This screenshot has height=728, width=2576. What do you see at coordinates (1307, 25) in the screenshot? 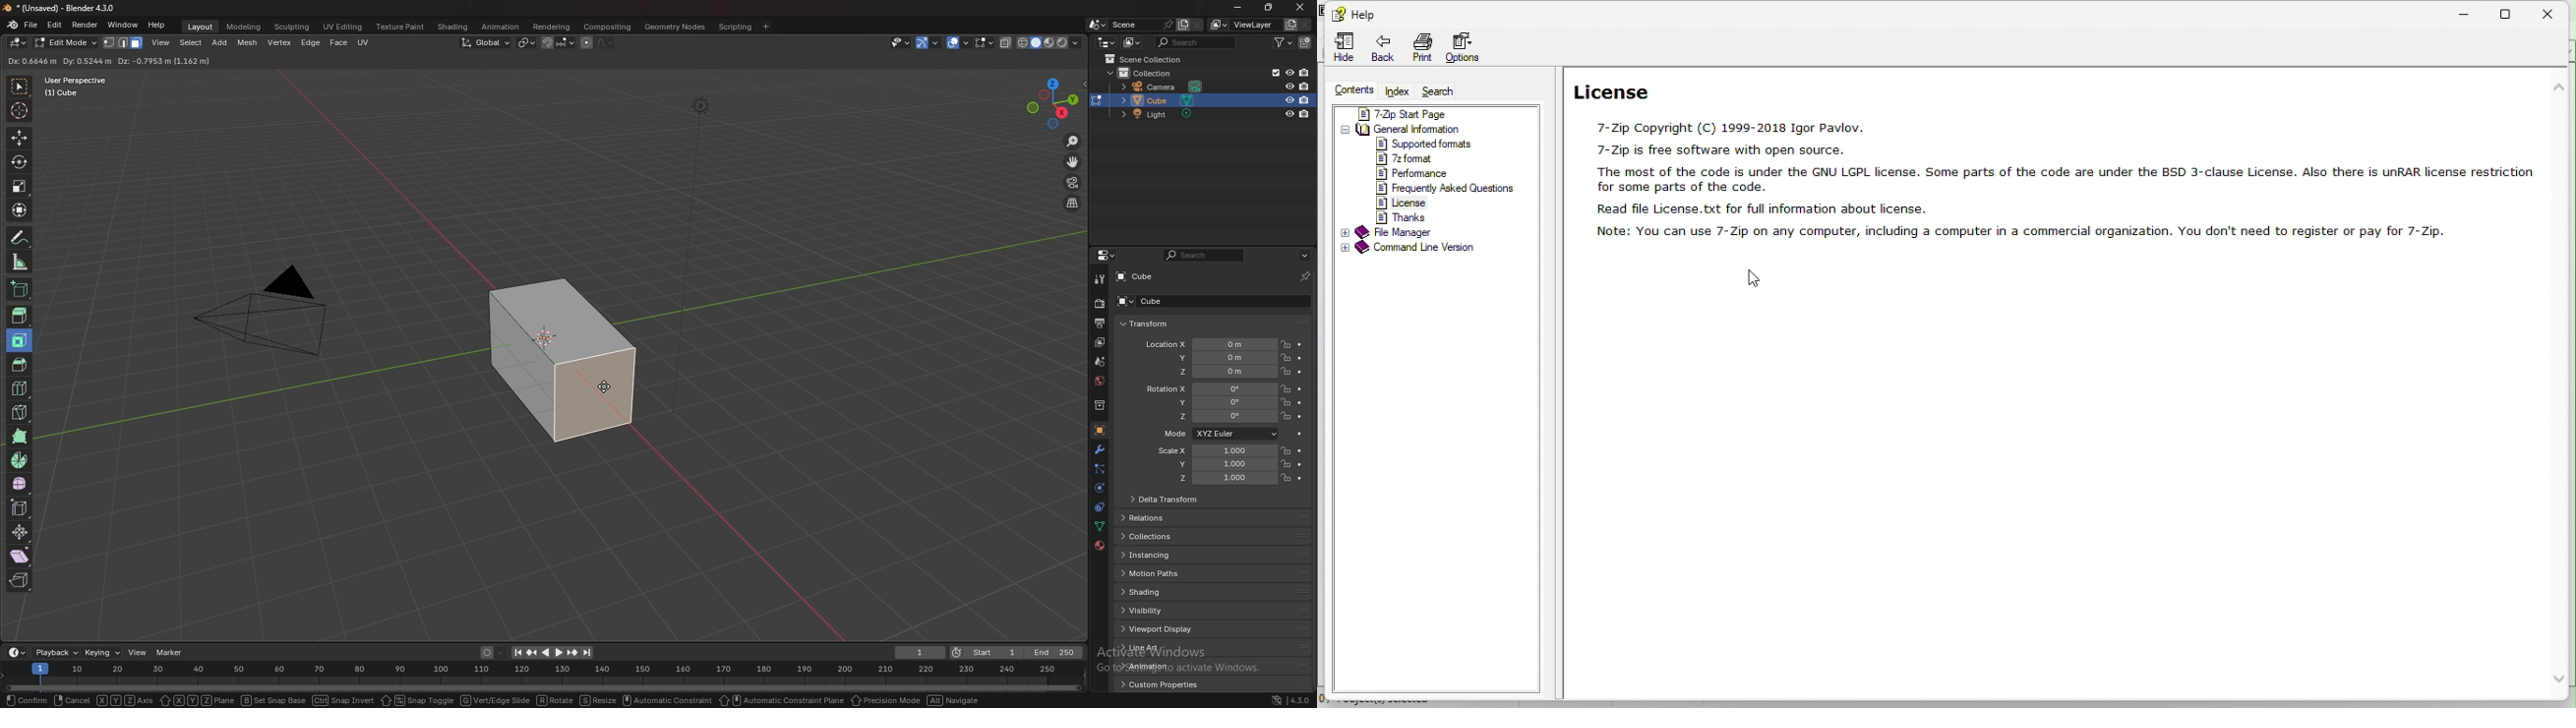
I see `remove view layer` at bounding box center [1307, 25].